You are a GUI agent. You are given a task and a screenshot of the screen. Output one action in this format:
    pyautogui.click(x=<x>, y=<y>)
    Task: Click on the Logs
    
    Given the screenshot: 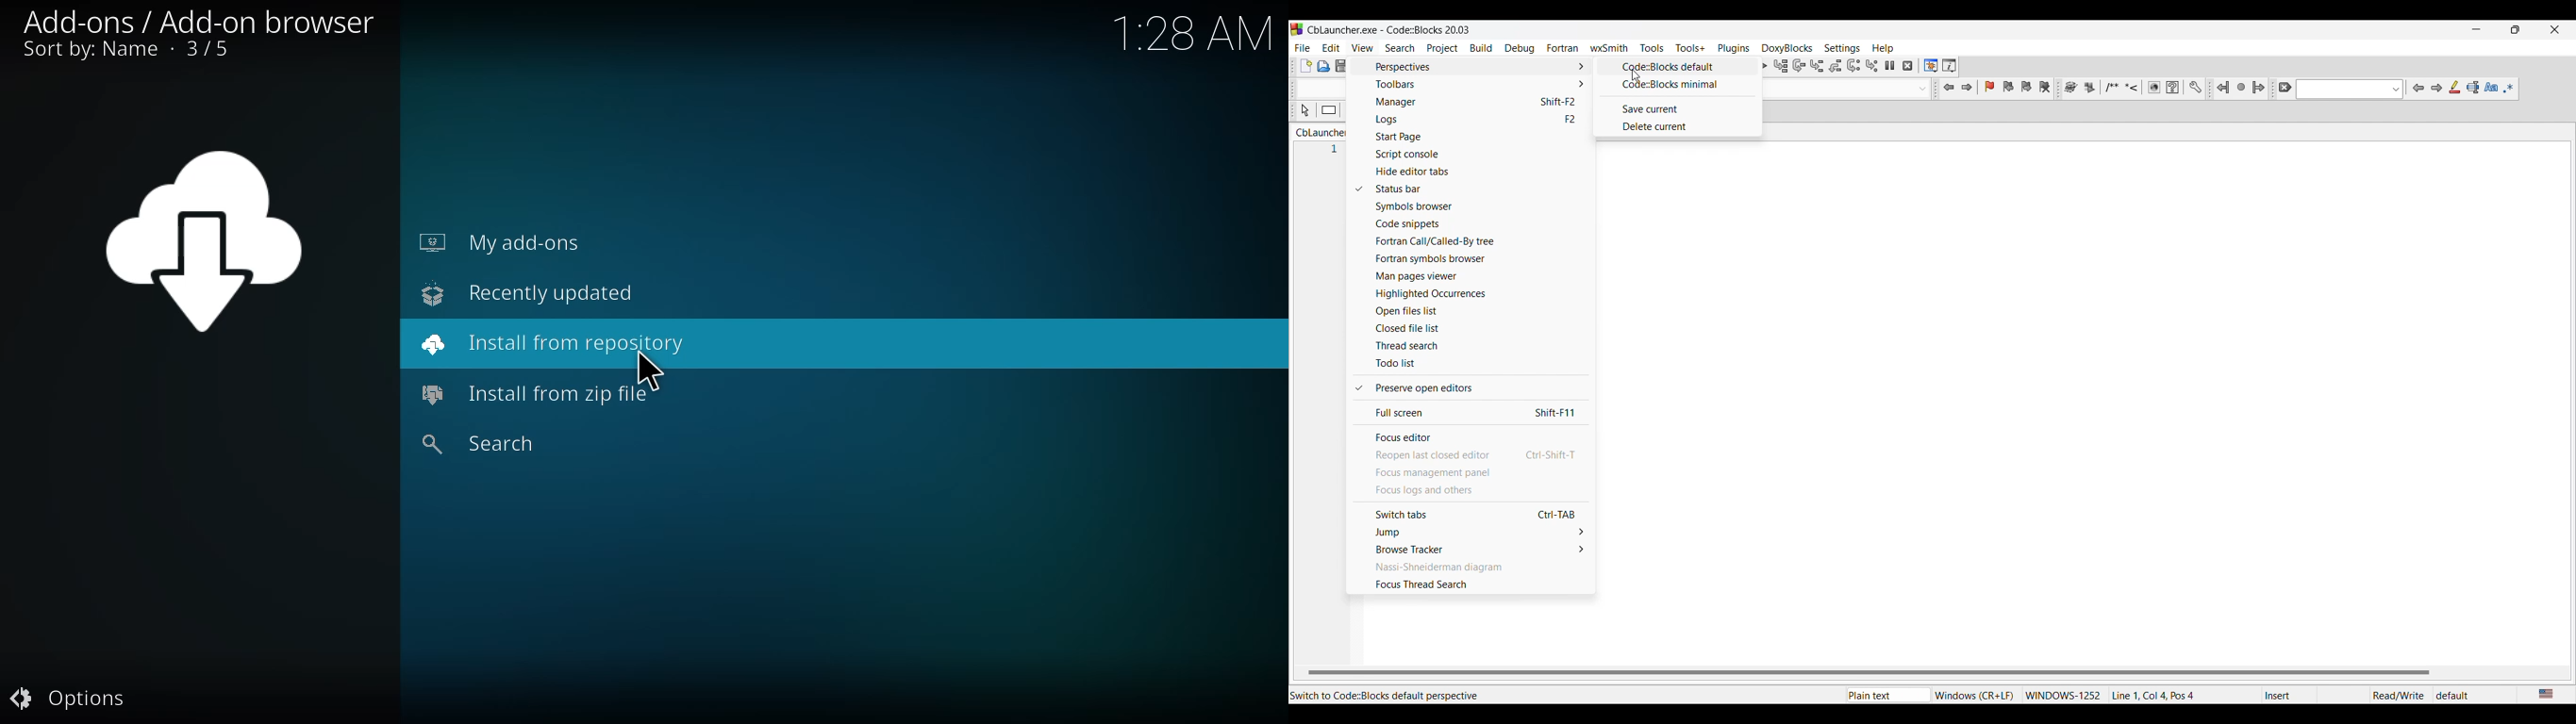 What is the action you would take?
    pyautogui.click(x=1480, y=120)
    